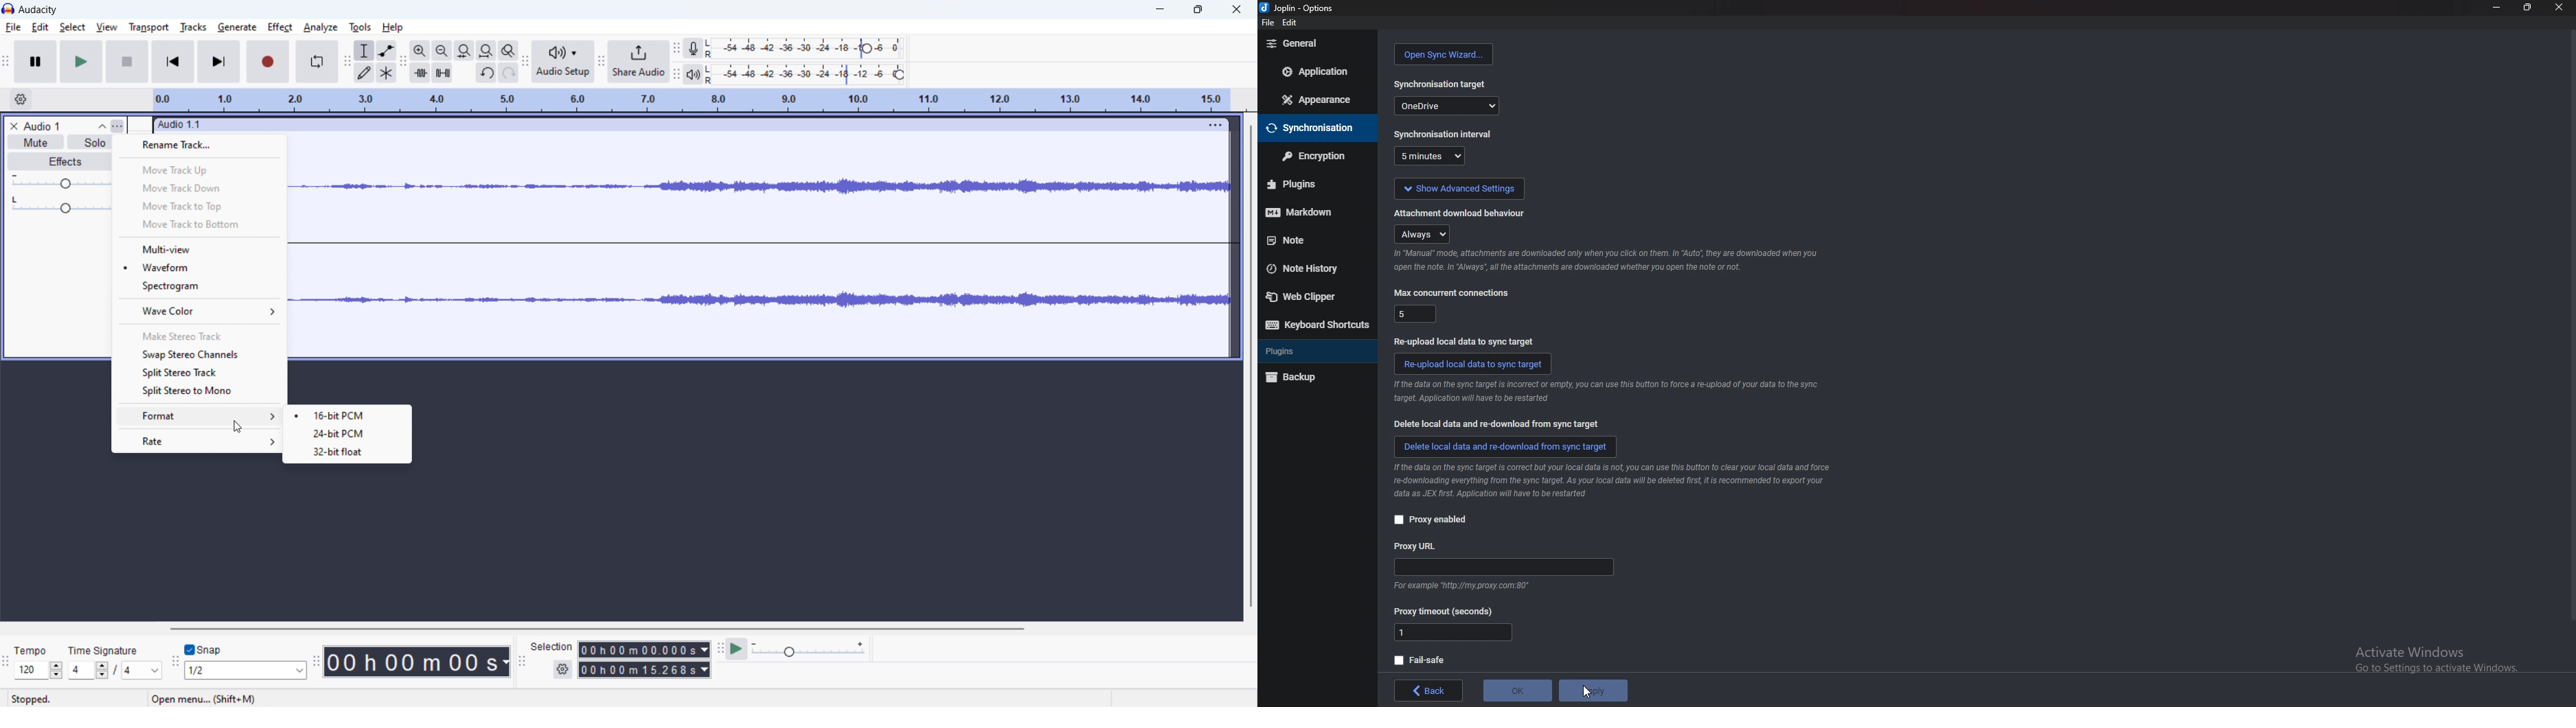 The width and height of the screenshot is (2576, 728). What do you see at coordinates (1428, 156) in the screenshot?
I see `5 minutes` at bounding box center [1428, 156].